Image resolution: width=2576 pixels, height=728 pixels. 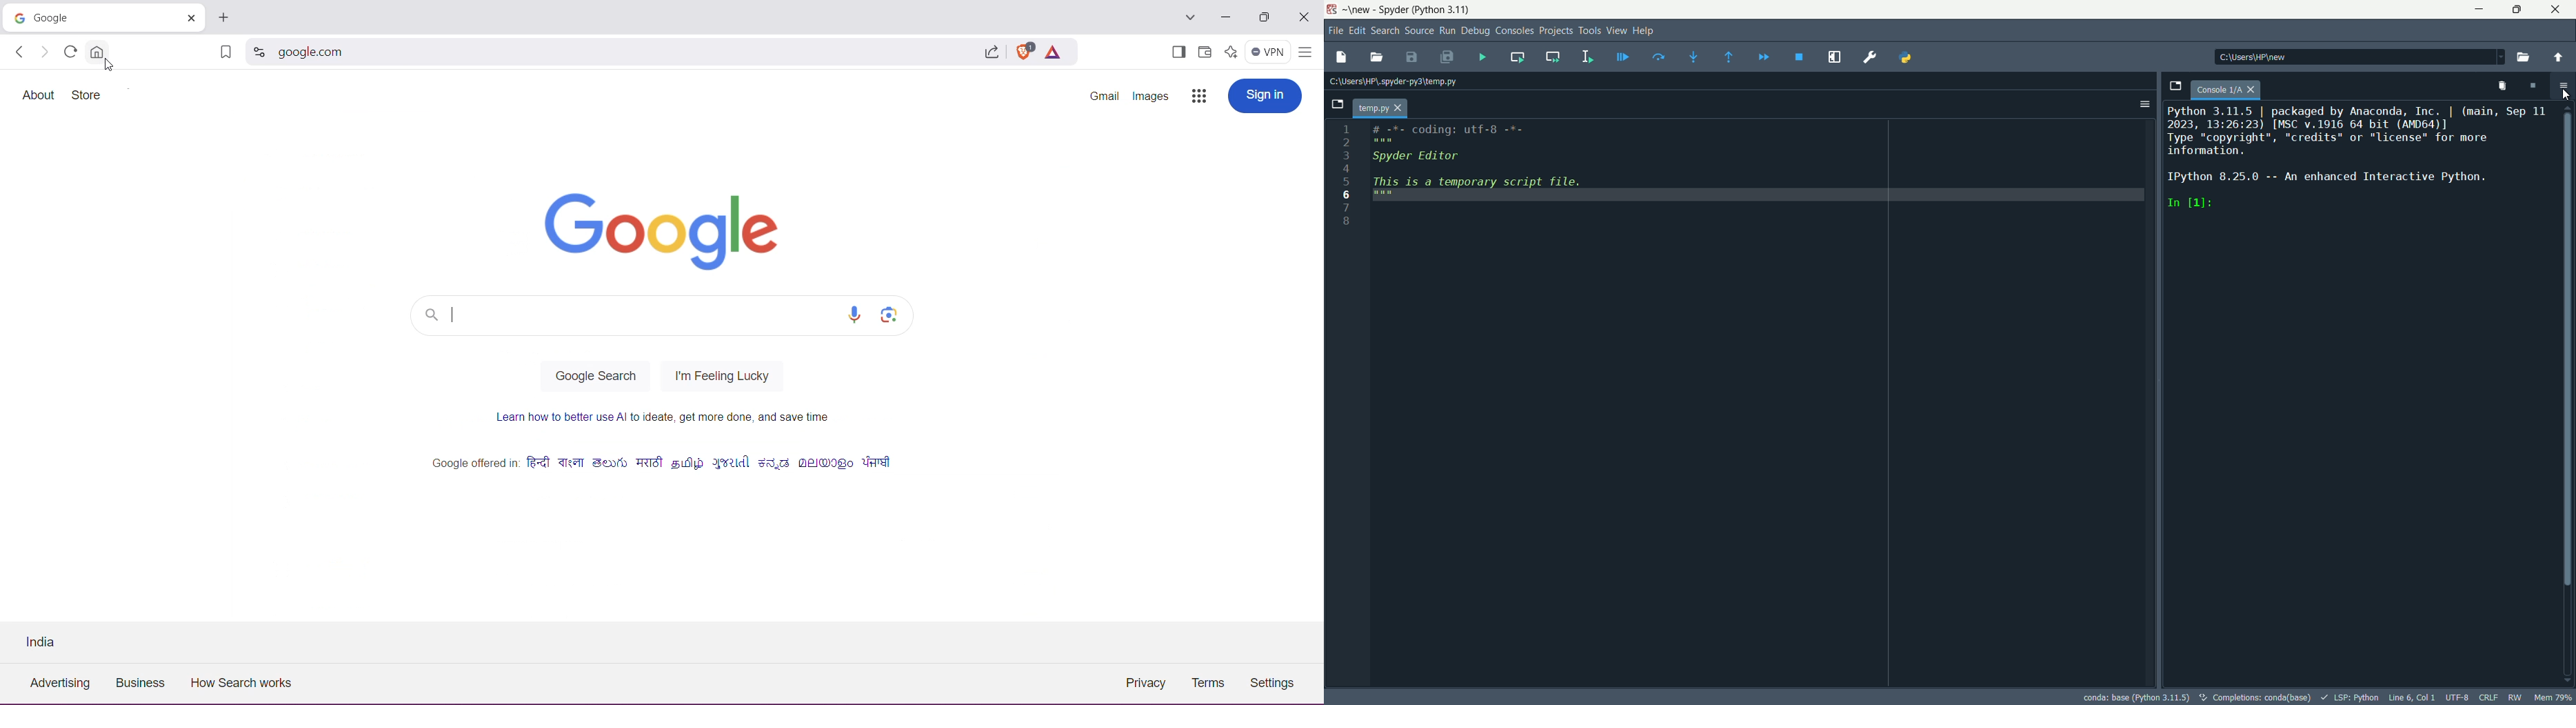 I want to click on debug menu, so click(x=1476, y=31).